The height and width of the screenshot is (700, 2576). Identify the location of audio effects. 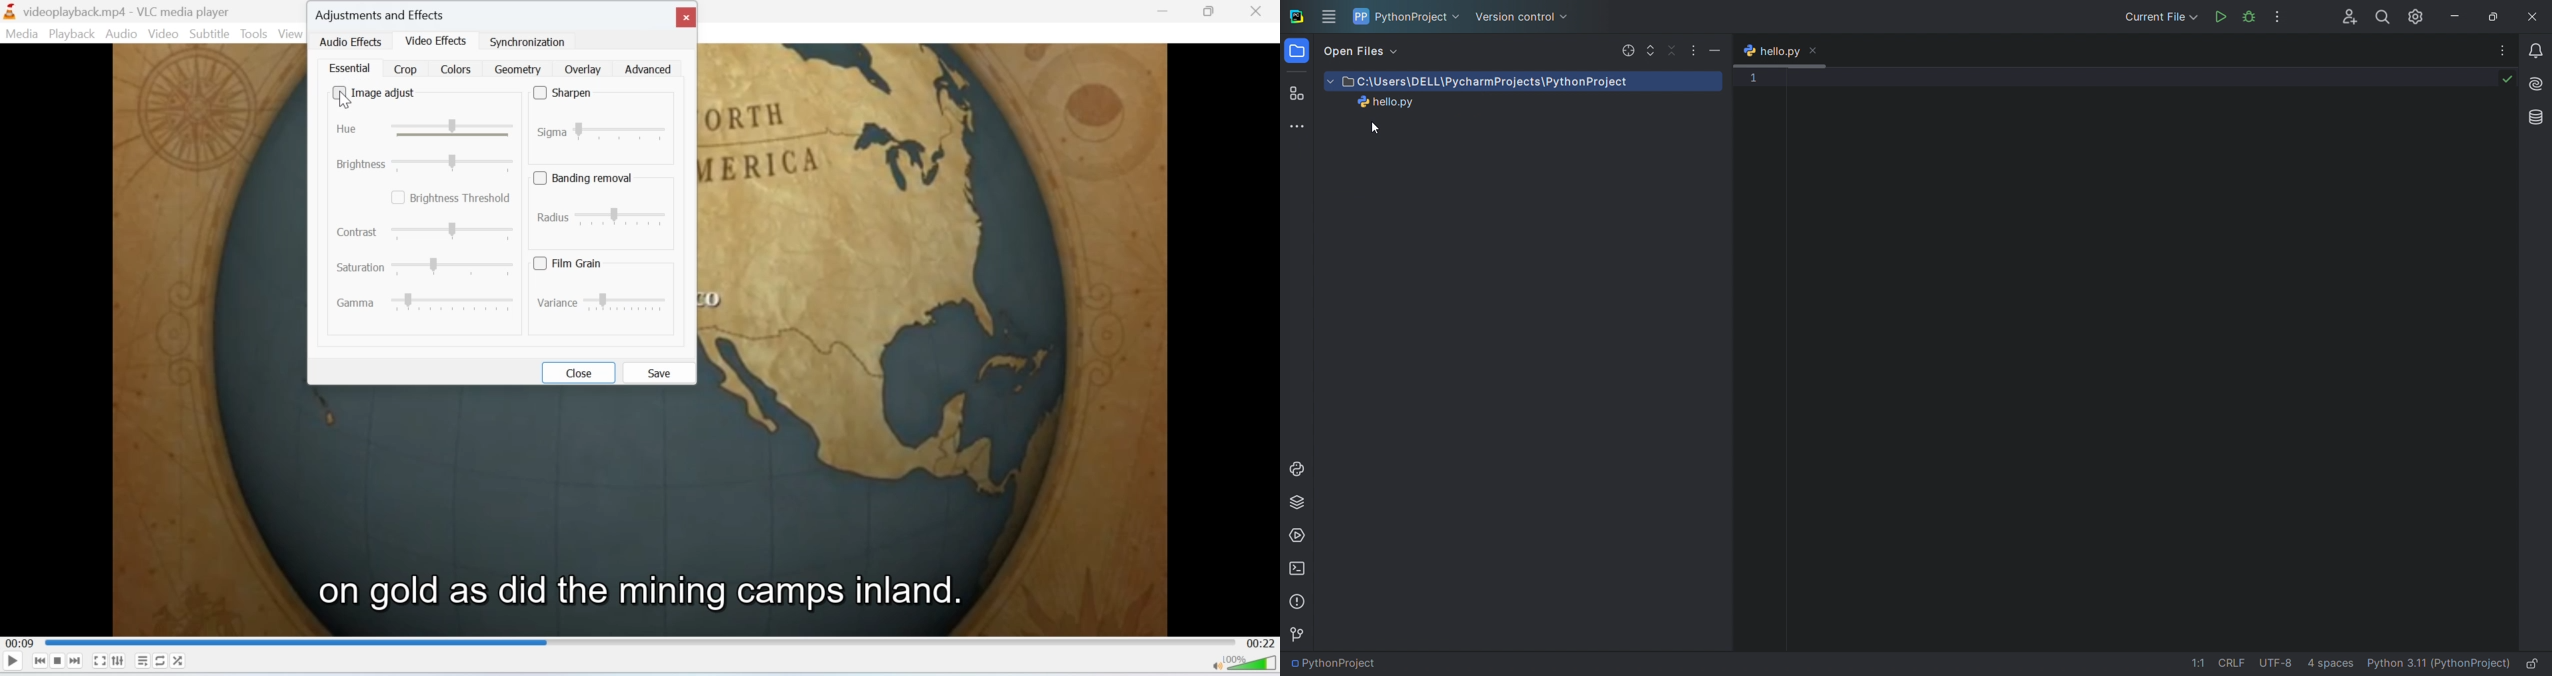
(354, 43).